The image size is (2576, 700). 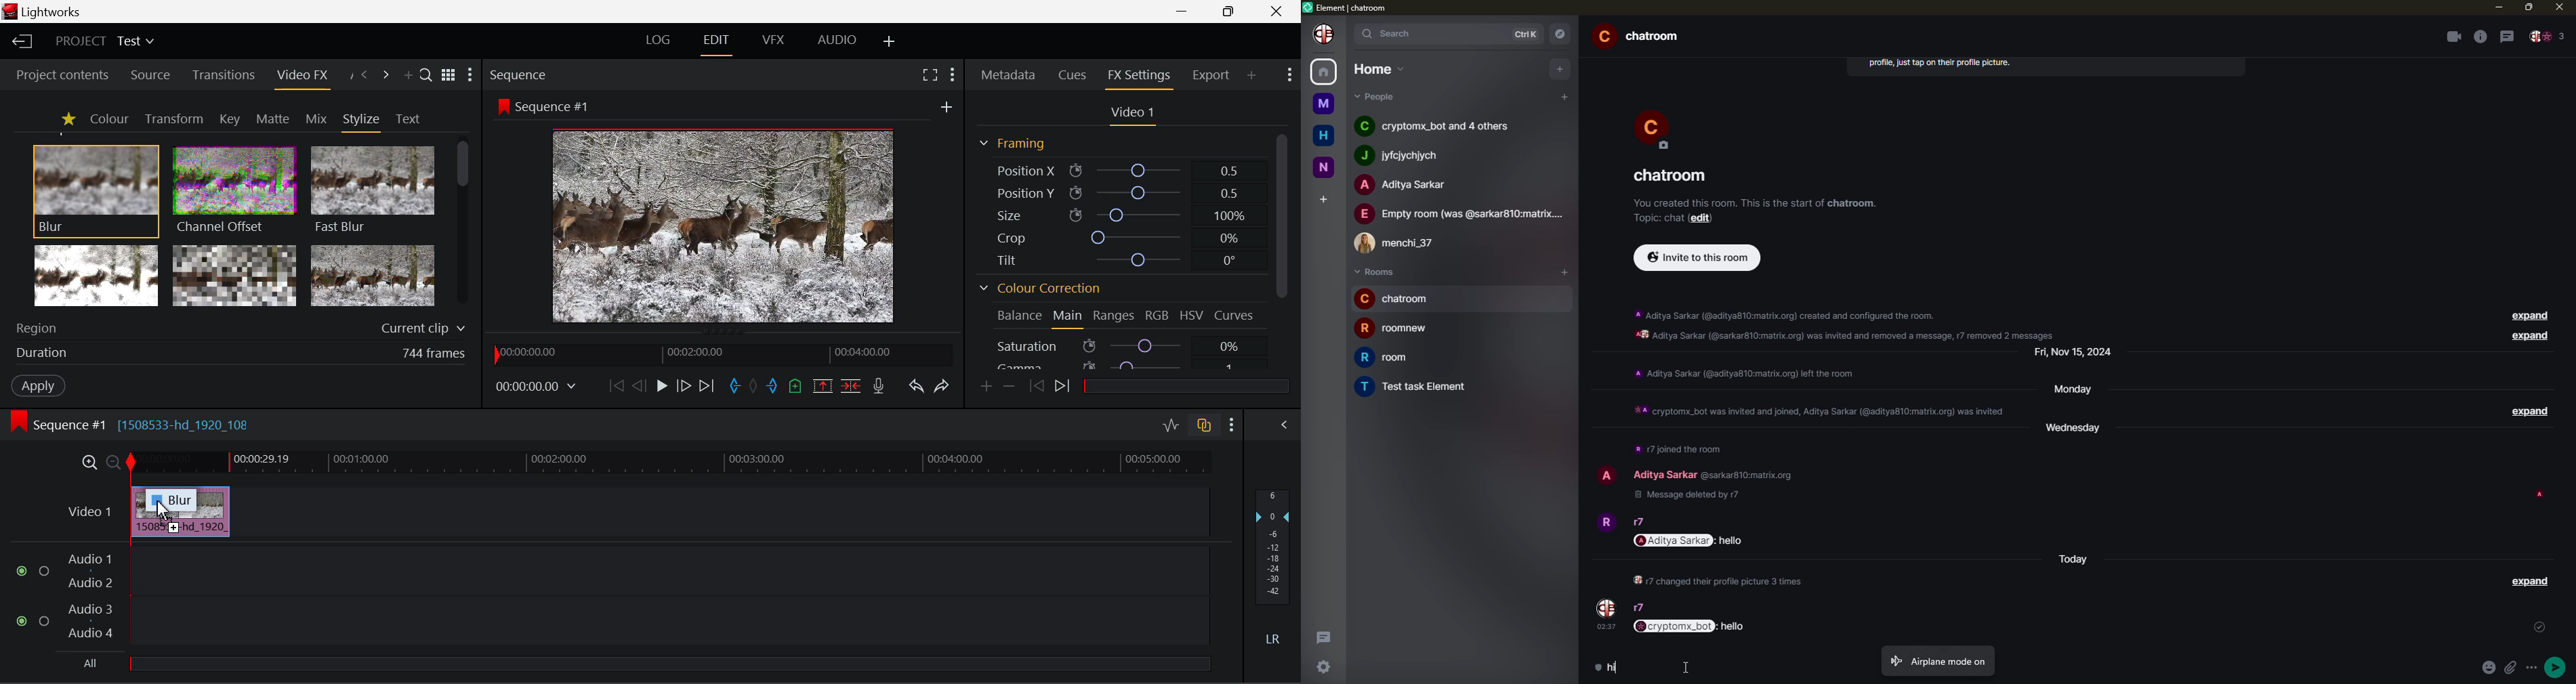 What do you see at coordinates (1377, 96) in the screenshot?
I see `people` at bounding box center [1377, 96].